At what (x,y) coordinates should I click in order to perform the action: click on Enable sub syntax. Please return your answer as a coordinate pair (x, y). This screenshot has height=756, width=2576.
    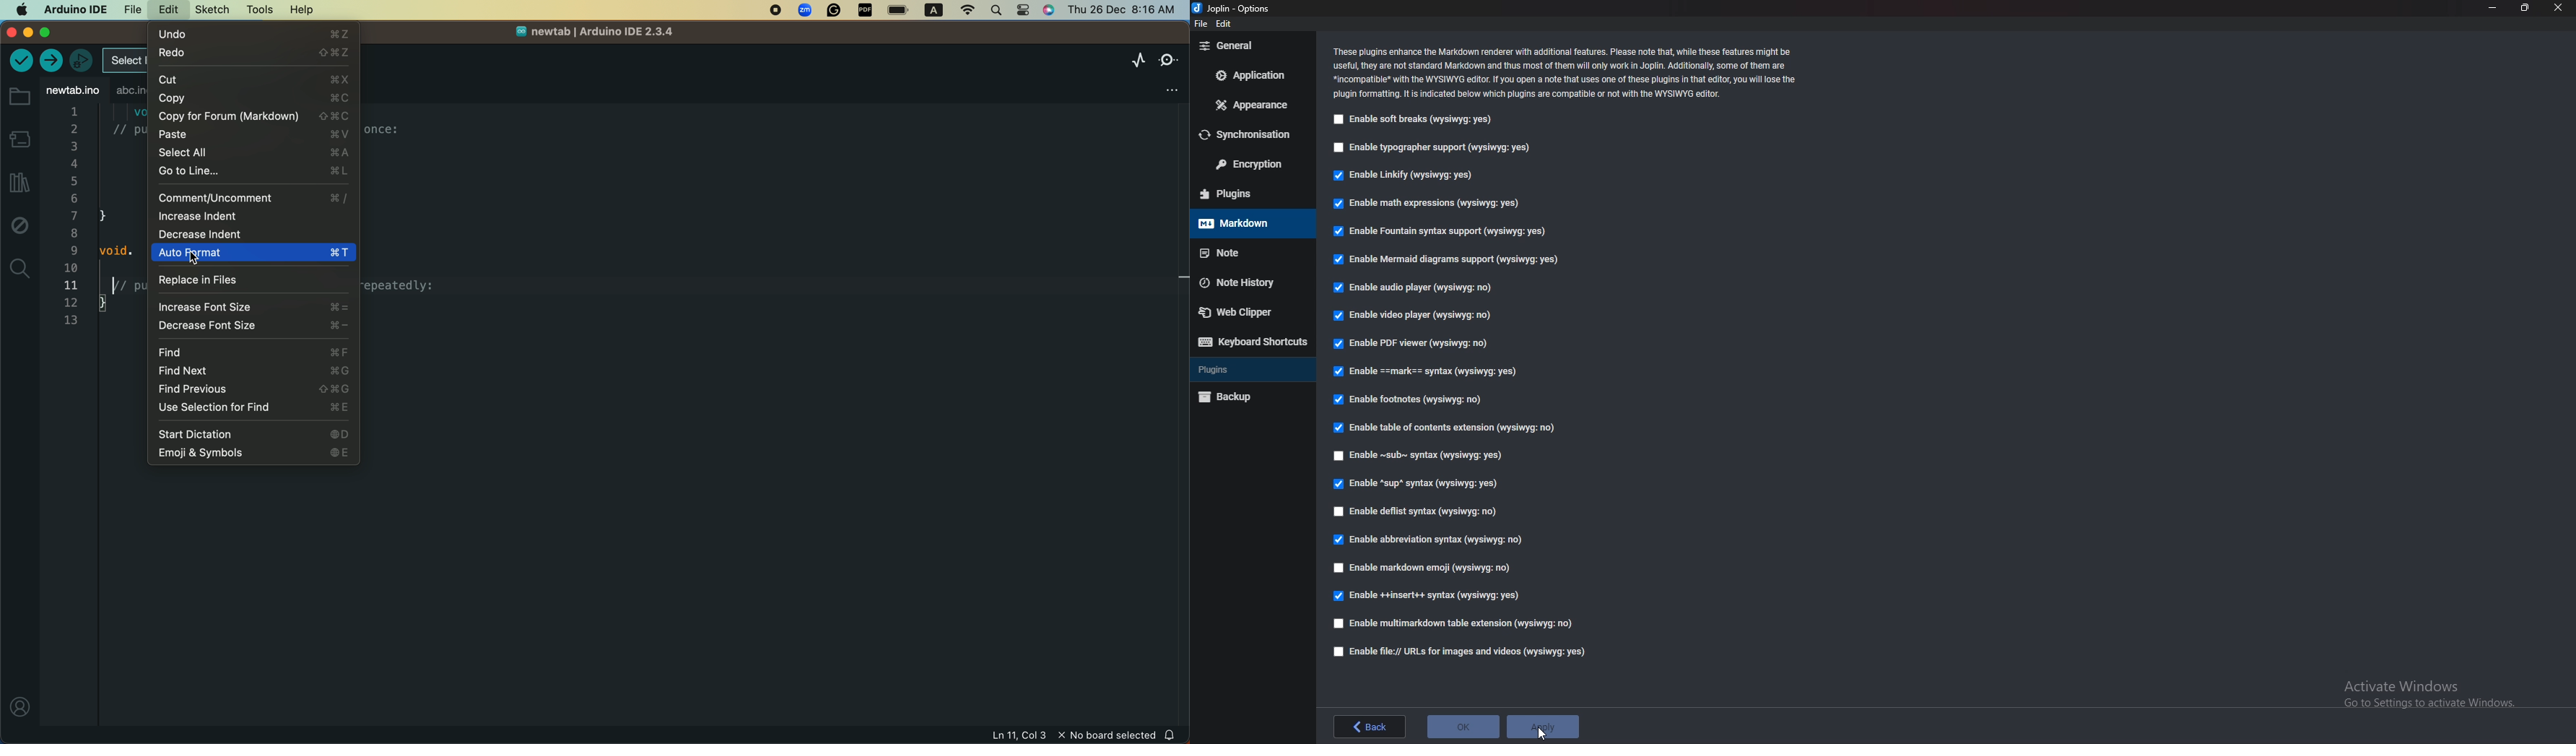
    Looking at the image, I should click on (1421, 454).